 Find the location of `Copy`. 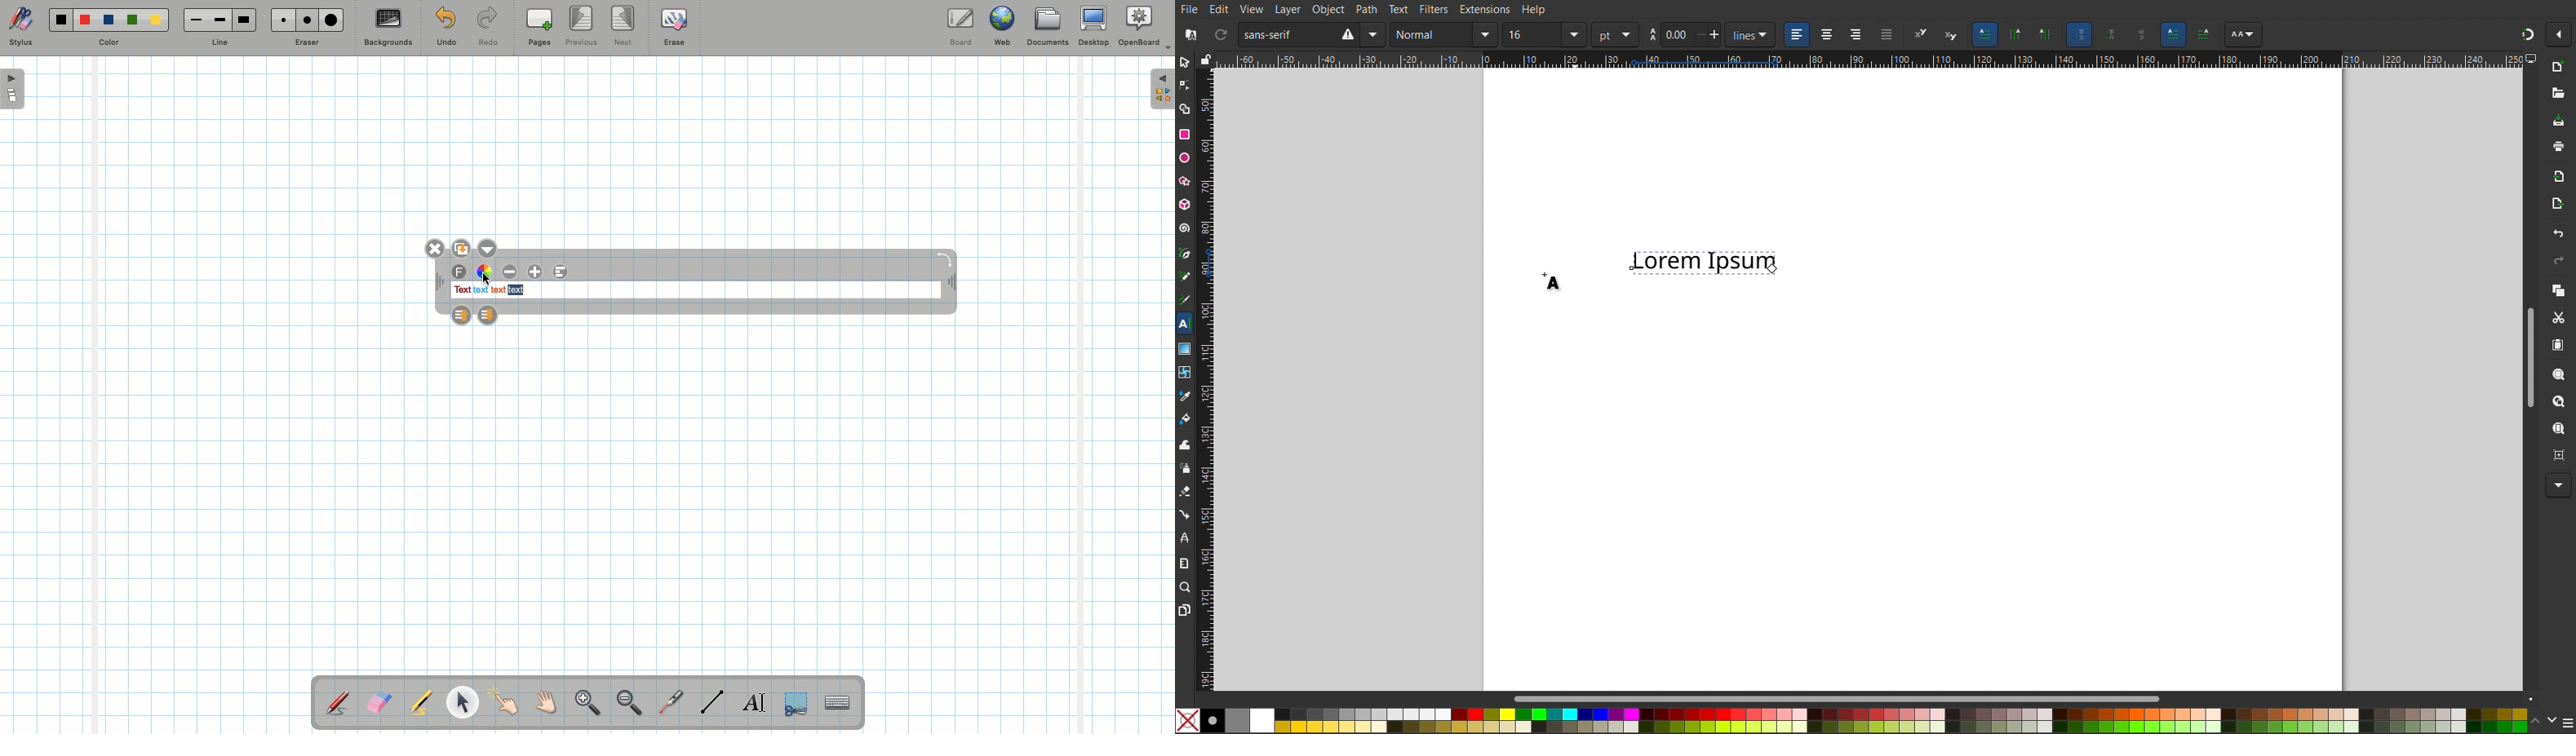

Copy is located at coordinates (2558, 290).